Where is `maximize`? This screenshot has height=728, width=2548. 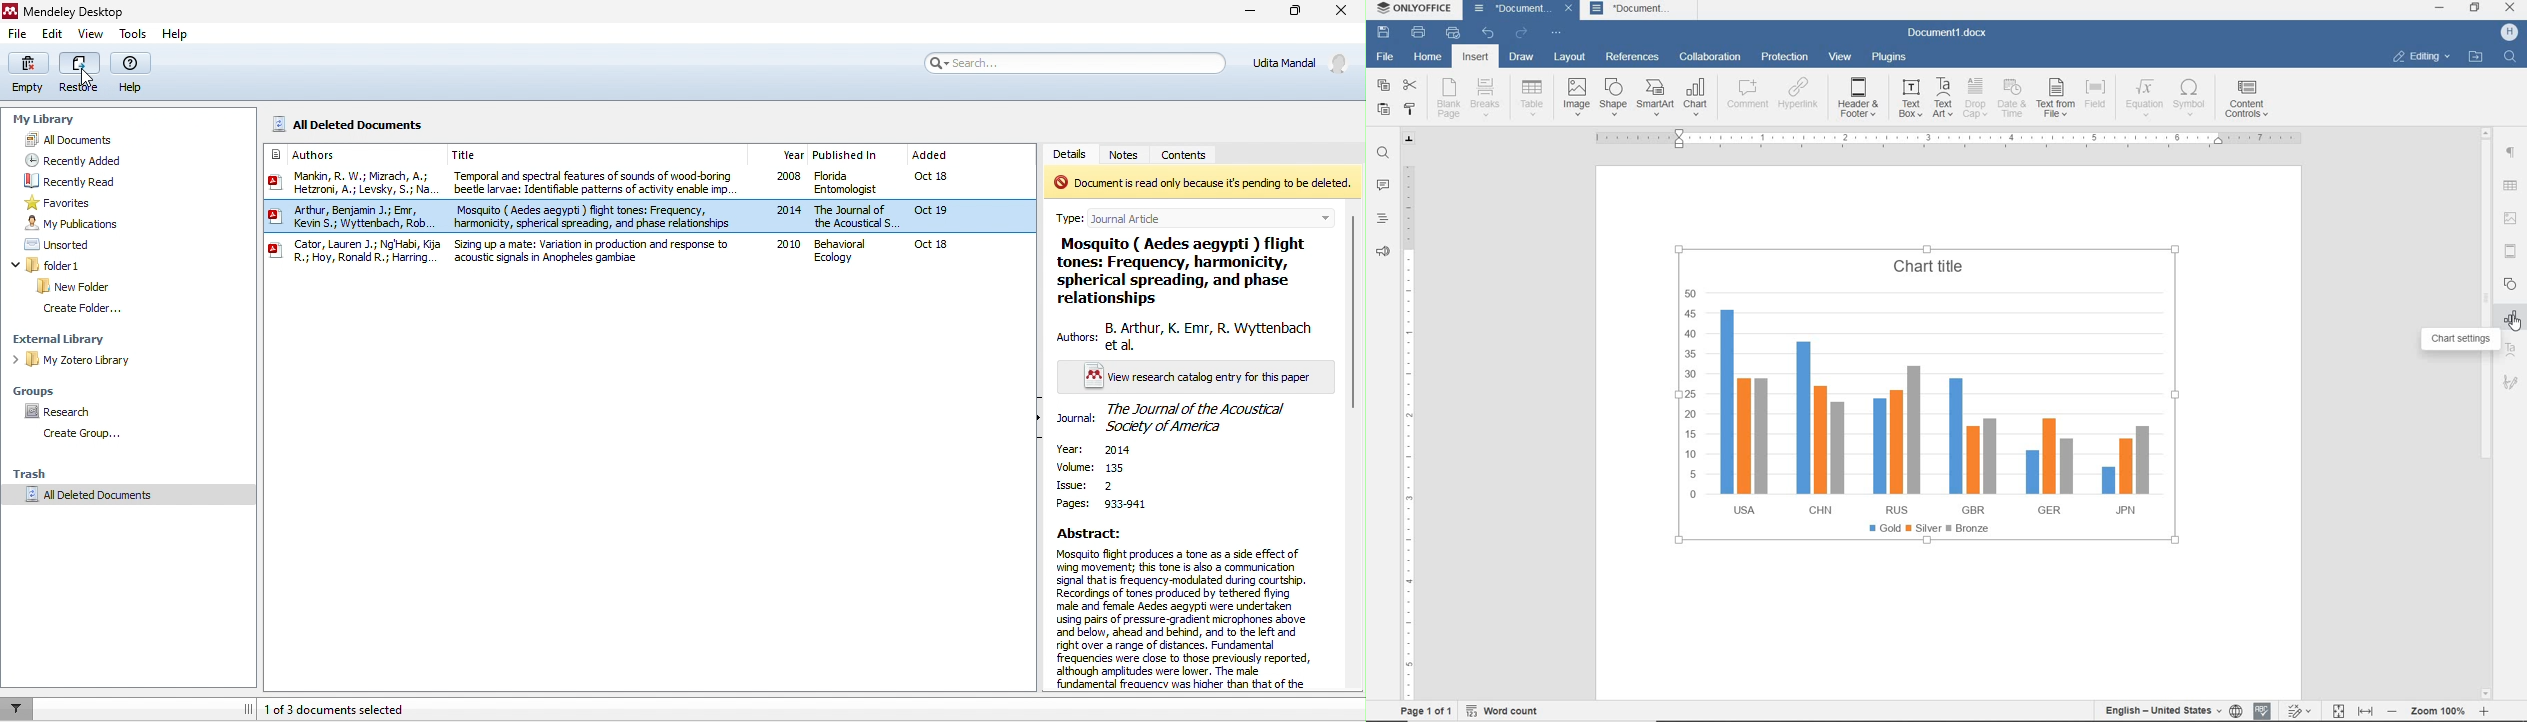 maximize is located at coordinates (1292, 12).